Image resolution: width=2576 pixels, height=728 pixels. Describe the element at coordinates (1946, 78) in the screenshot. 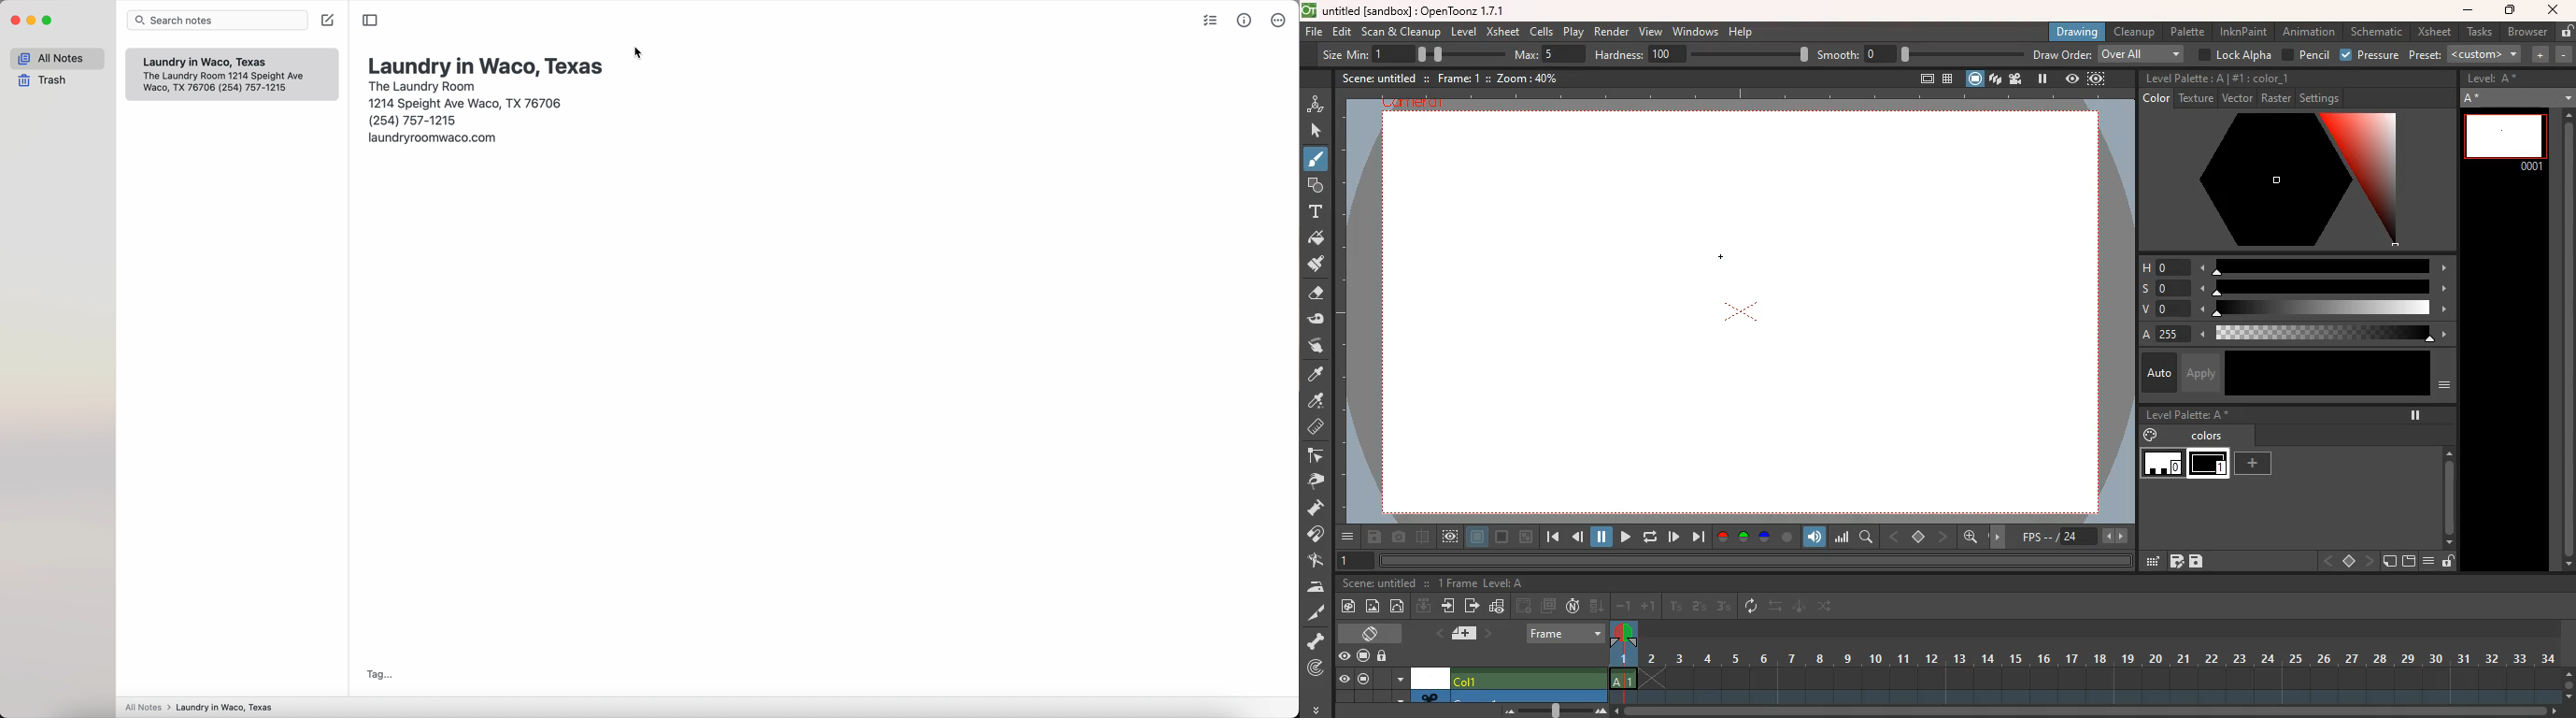

I see `table` at that location.